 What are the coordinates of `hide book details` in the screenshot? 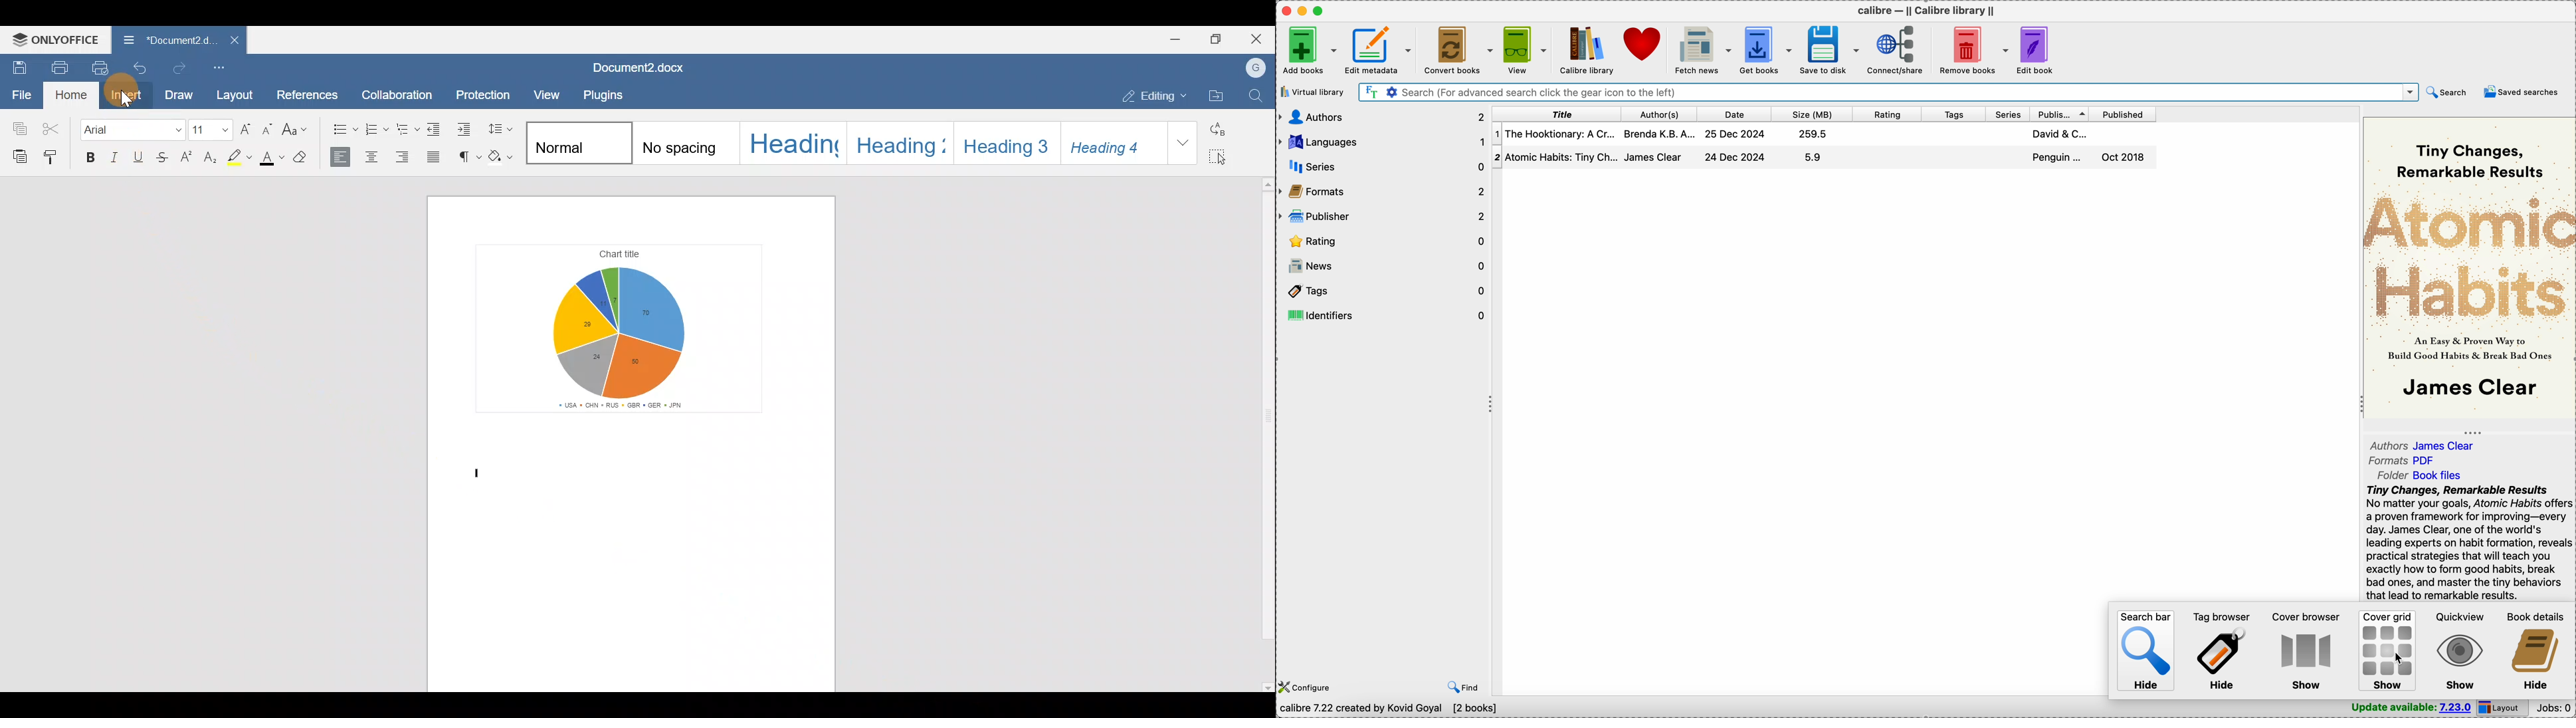 It's located at (2534, 650).